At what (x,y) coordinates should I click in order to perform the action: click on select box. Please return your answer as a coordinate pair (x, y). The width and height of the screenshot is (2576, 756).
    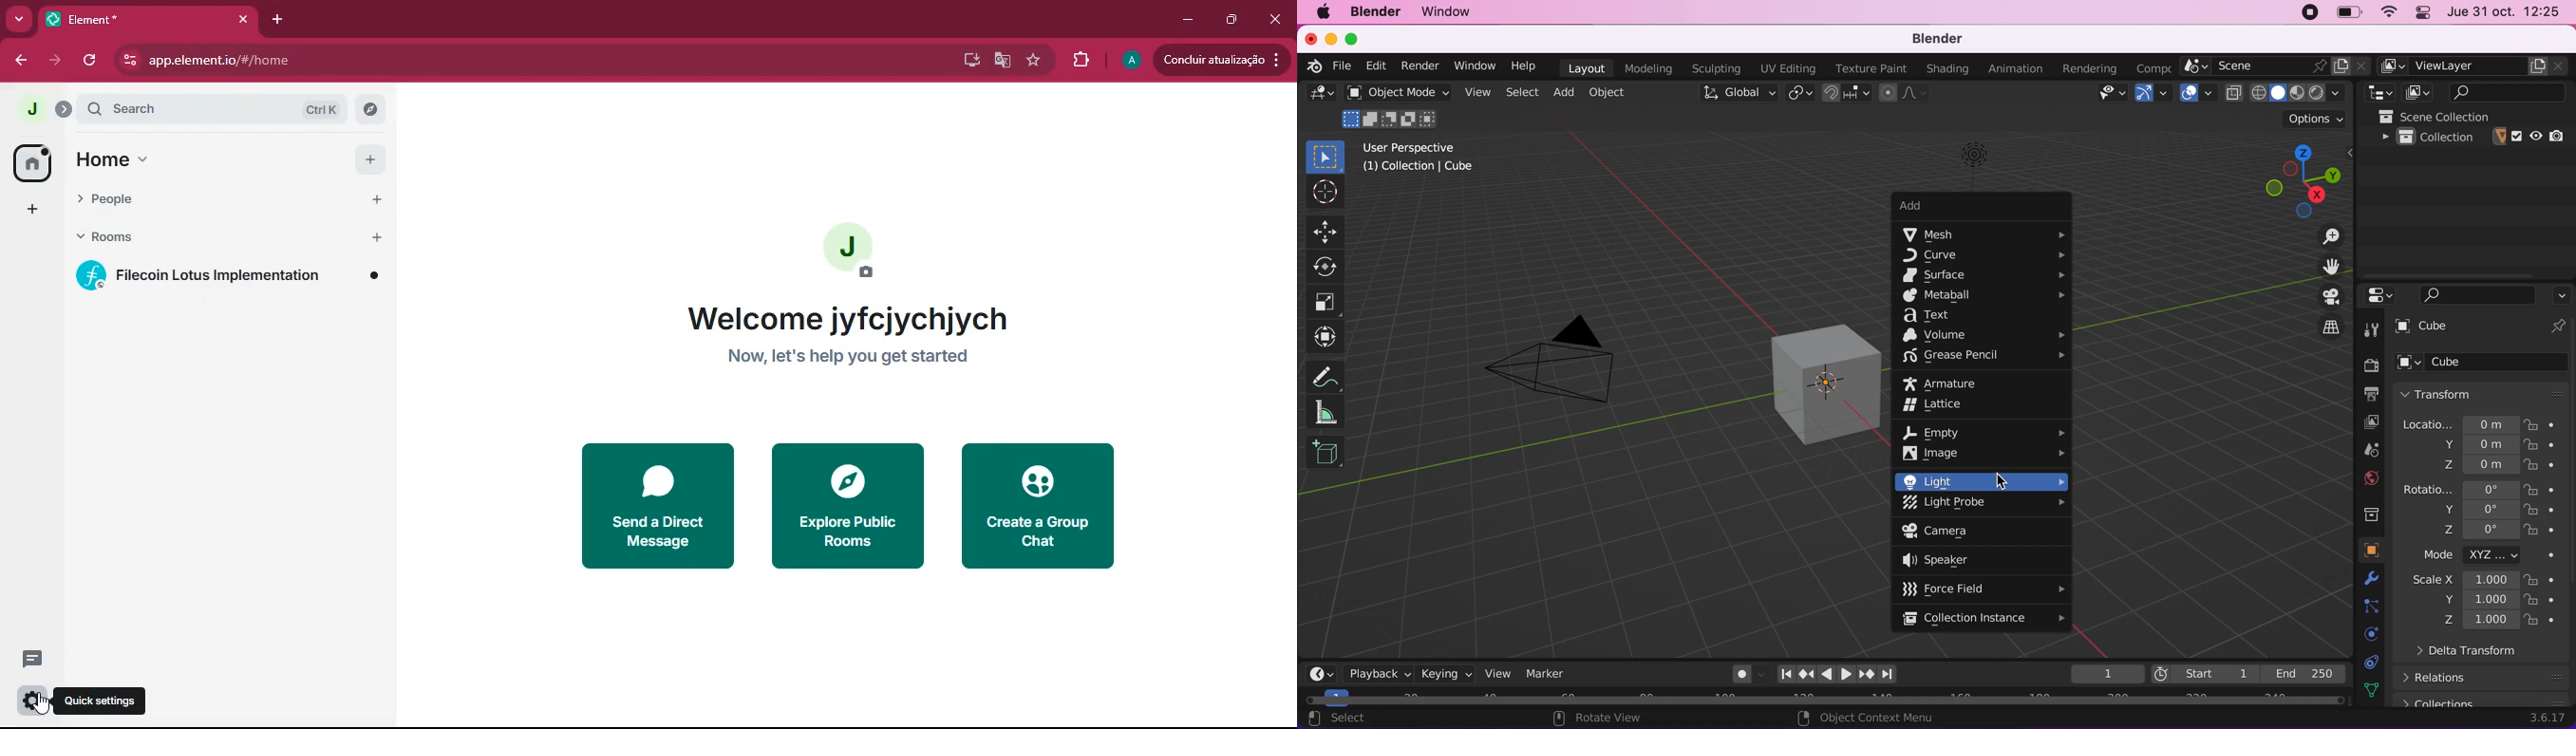
    Looking at the image, I should click on (1324, 154).